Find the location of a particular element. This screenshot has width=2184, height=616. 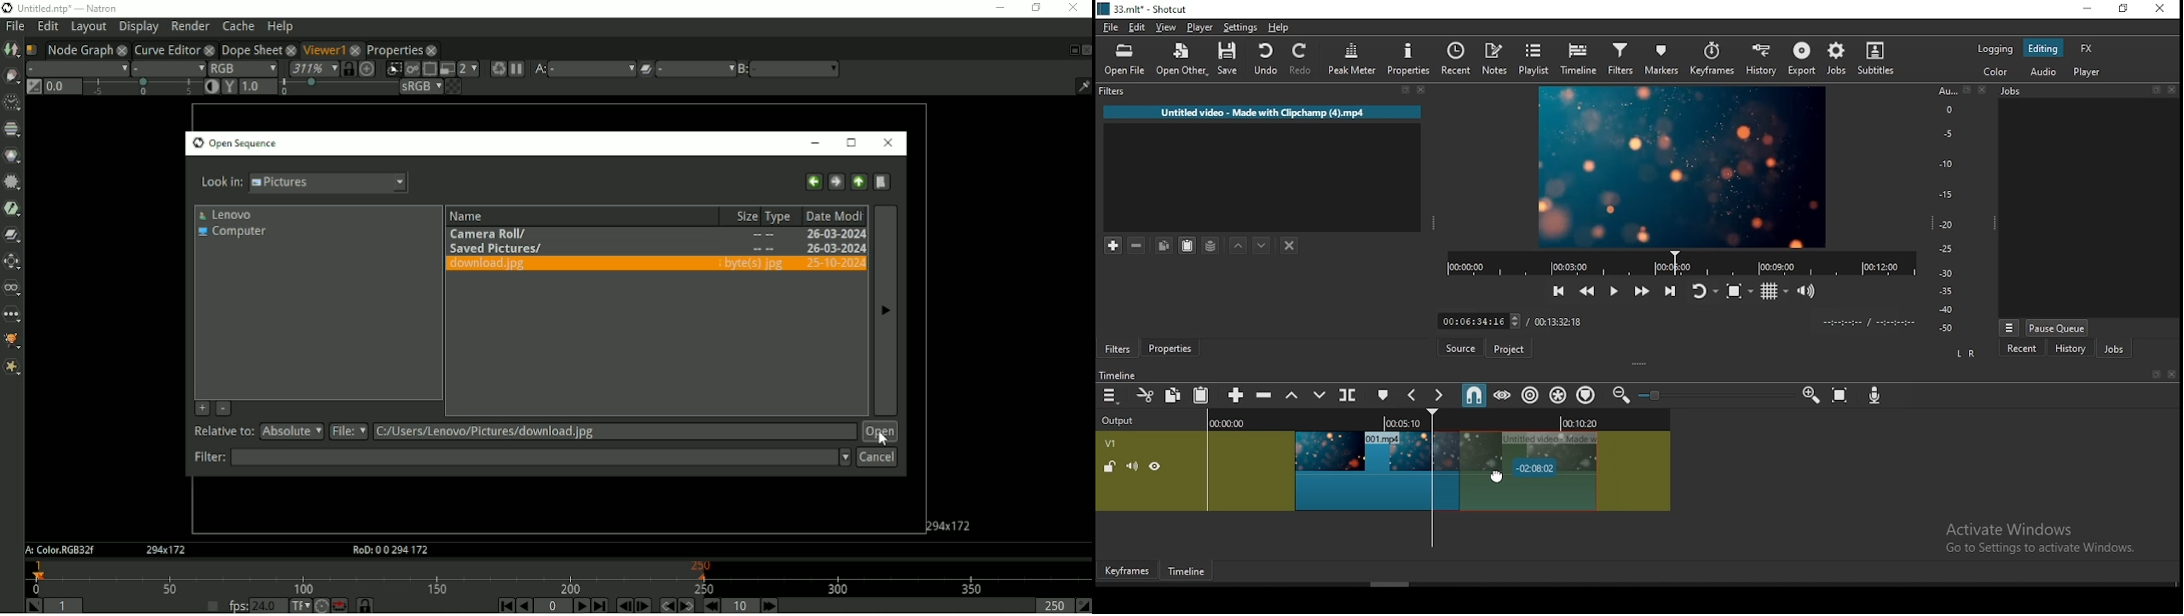

next marker is located at coordinates (1440, 396).